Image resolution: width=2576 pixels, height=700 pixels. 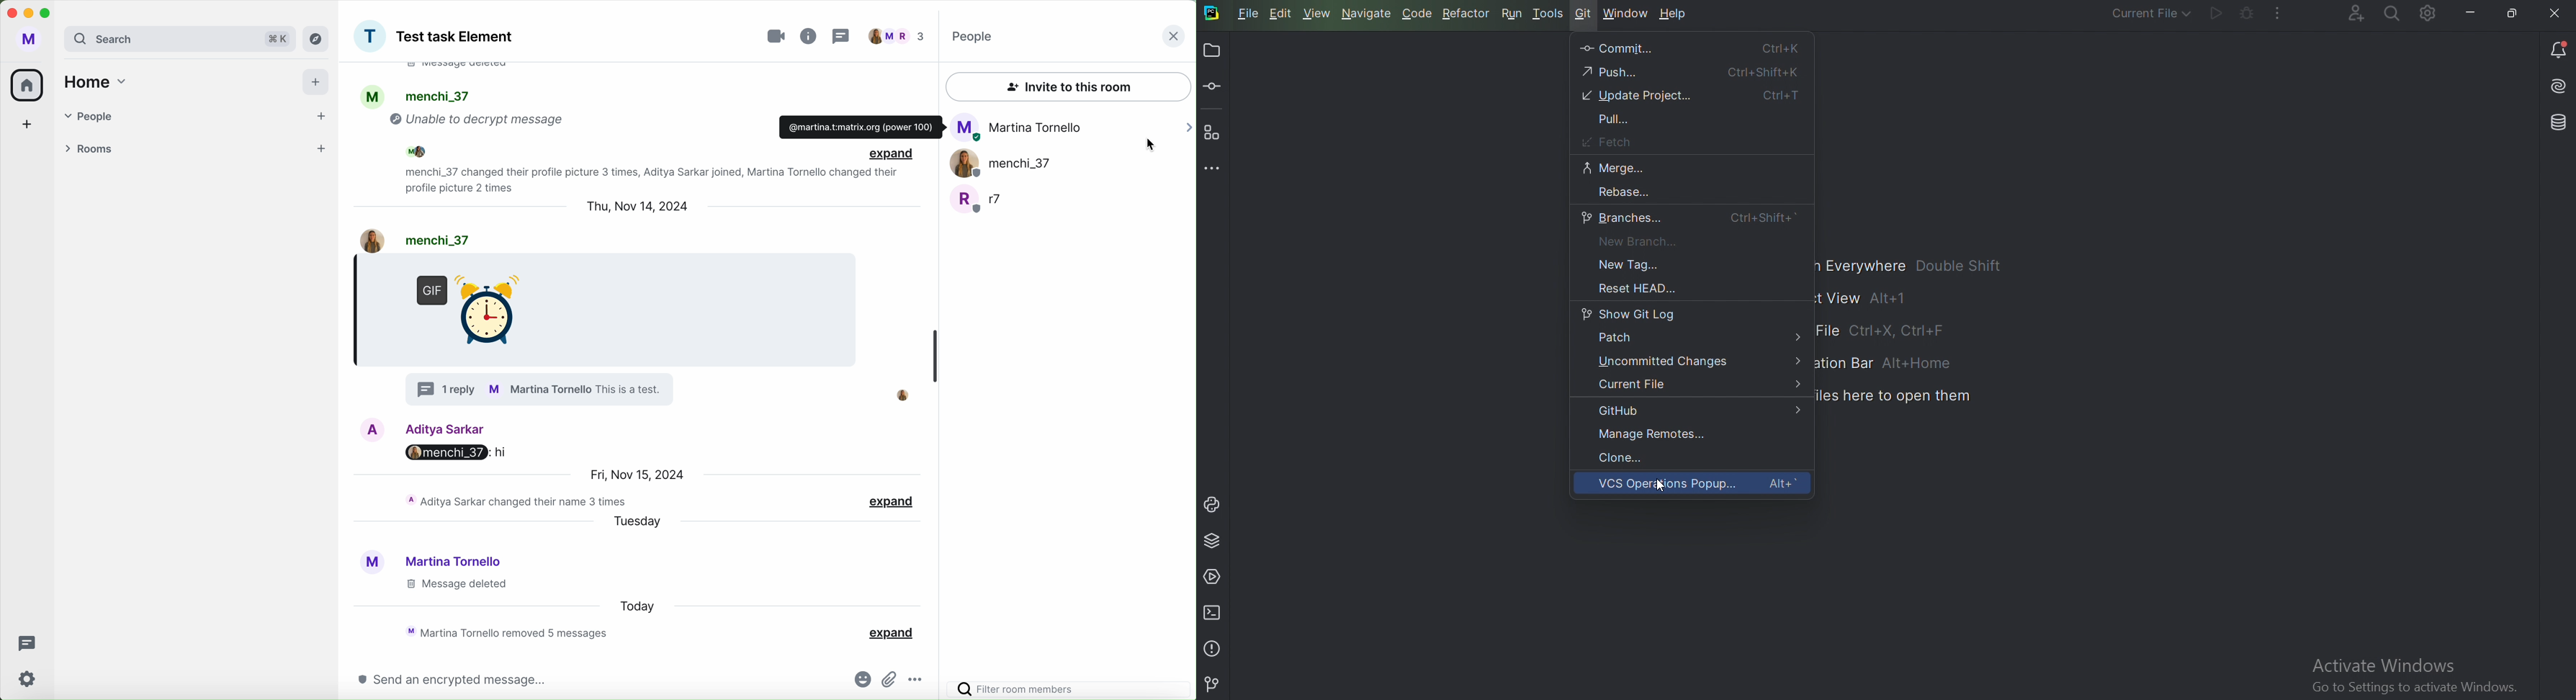 What do you see at coordinates (455, 584) in the screenshot?
I see `message delated` at bounding box center [455, 584].